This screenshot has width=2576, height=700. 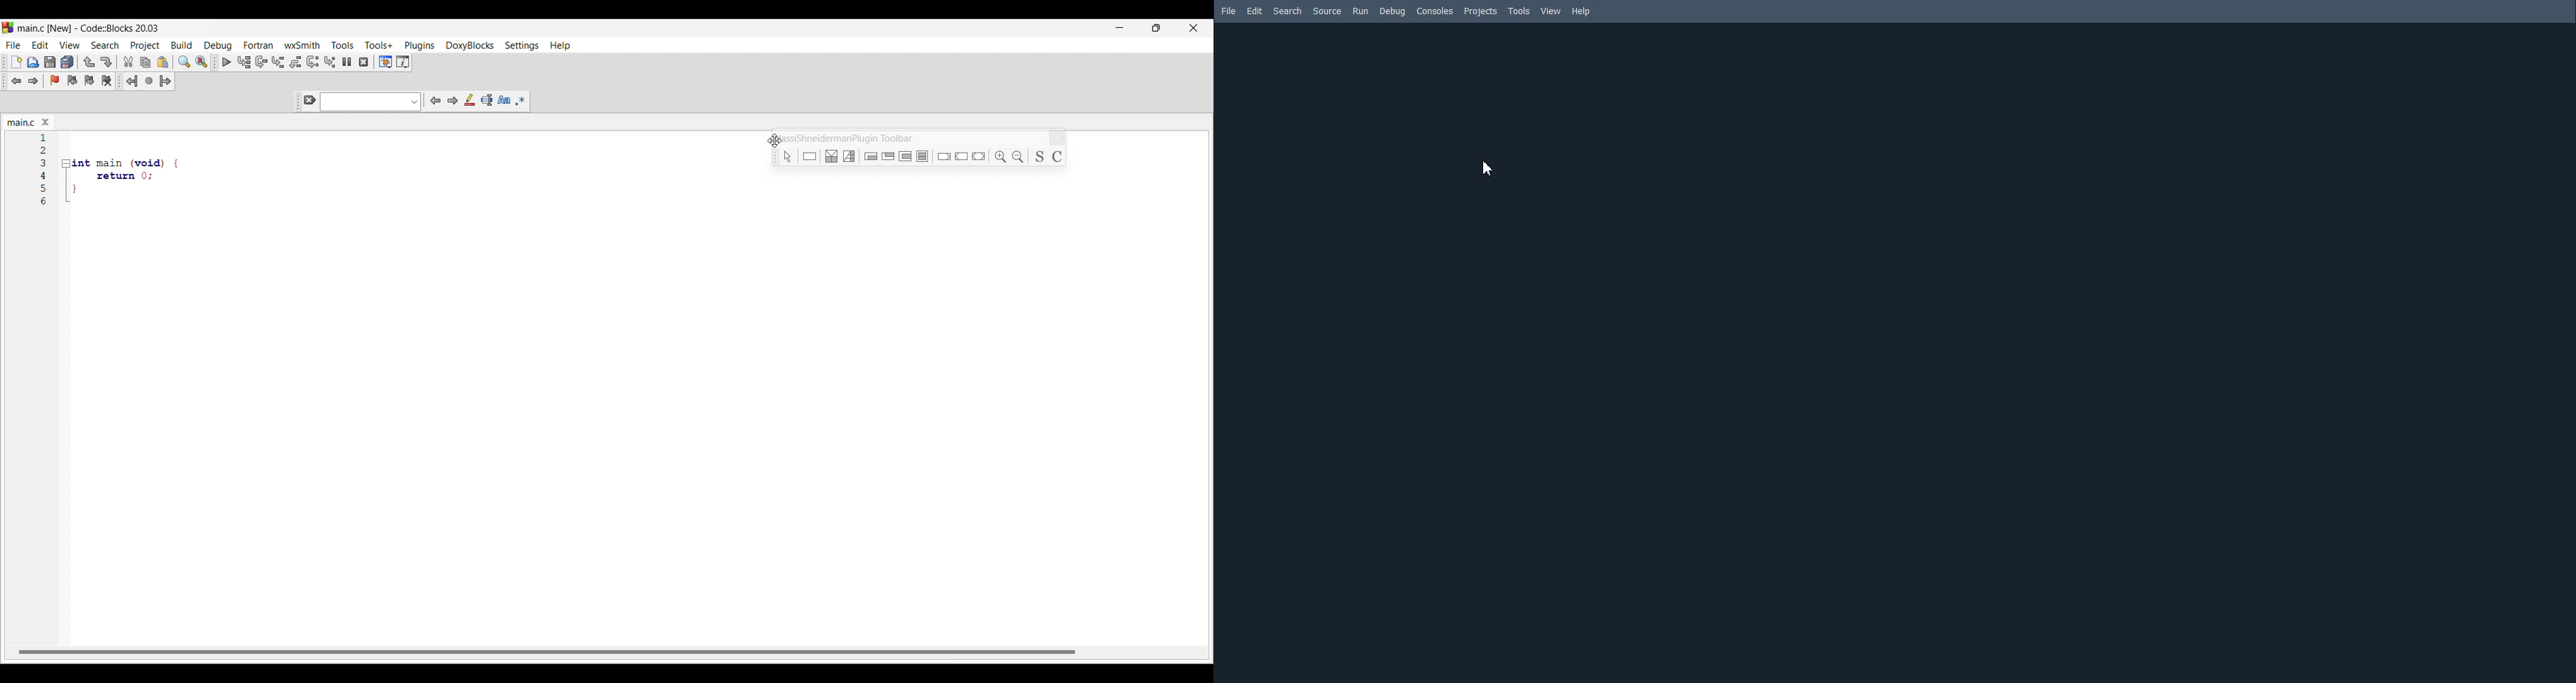 I want to click on wxSmith menu, so click(x=302, y=45).